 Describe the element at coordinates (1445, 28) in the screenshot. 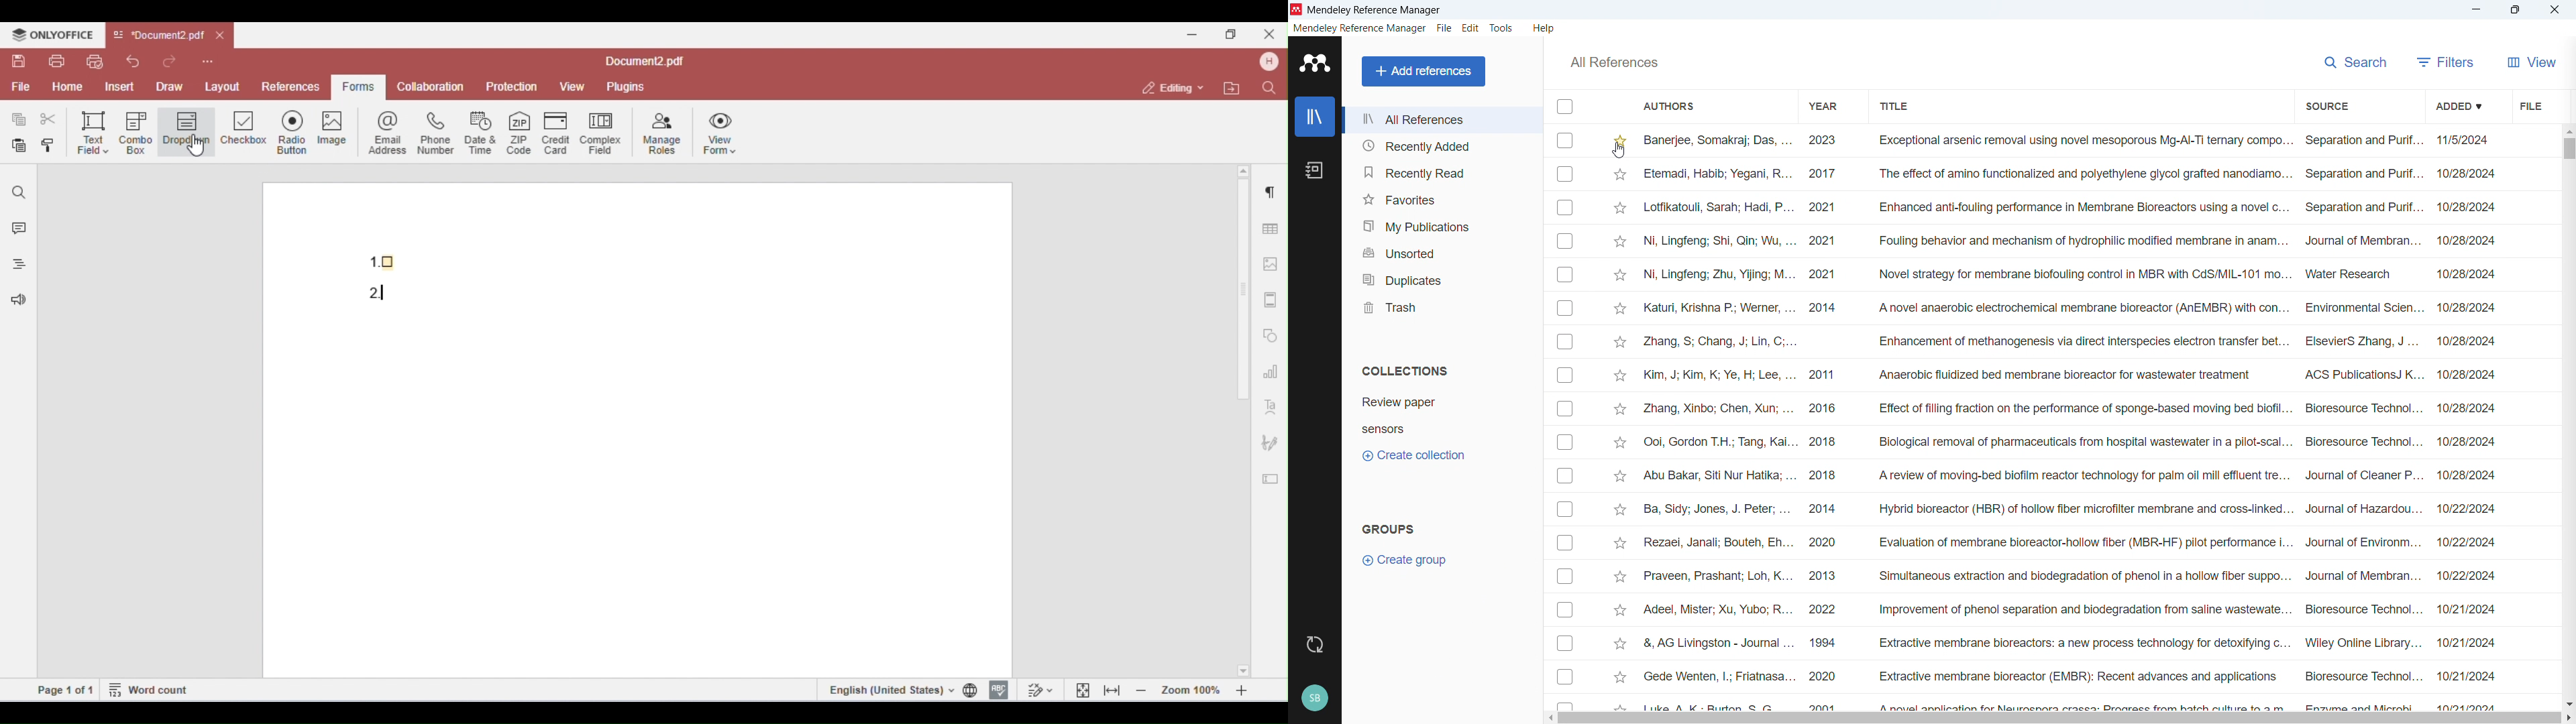

I see `file` at that location.